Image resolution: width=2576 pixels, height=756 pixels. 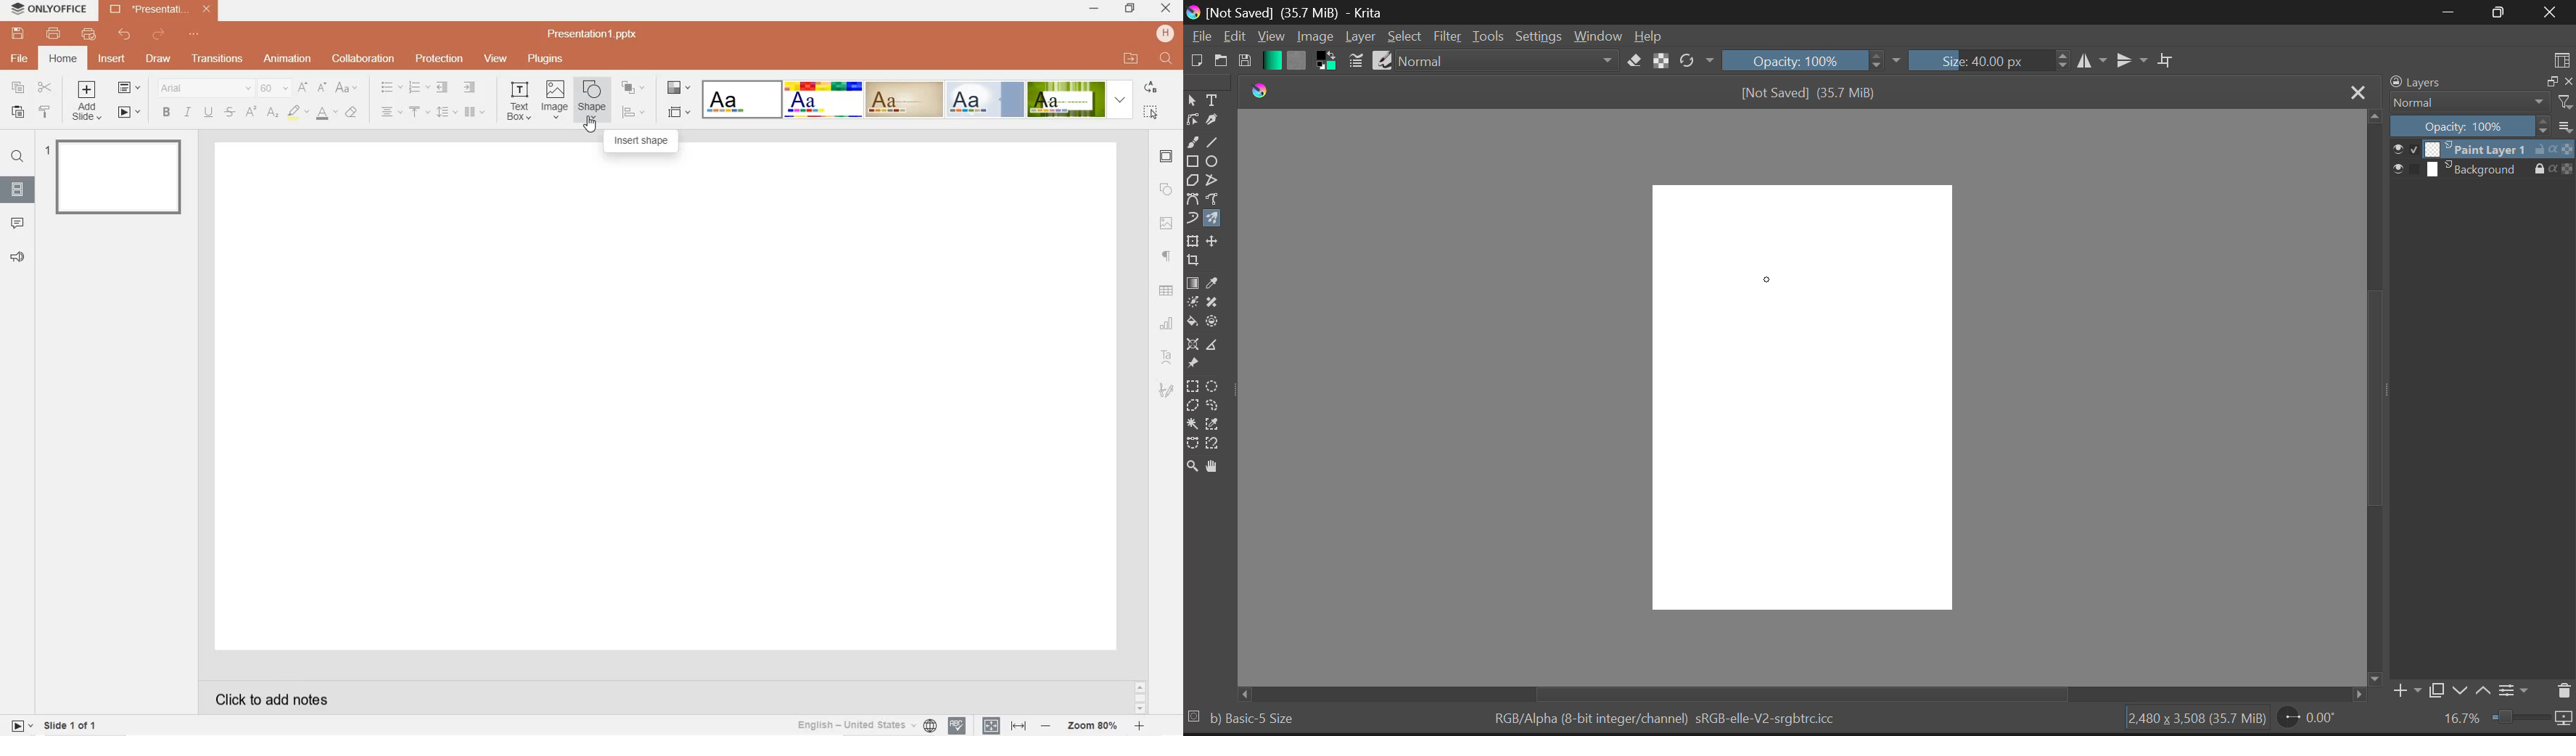 What do you see at coordinates (273, 113) in the screenshot?
I see `subscript` at bounding box center [273, 113].